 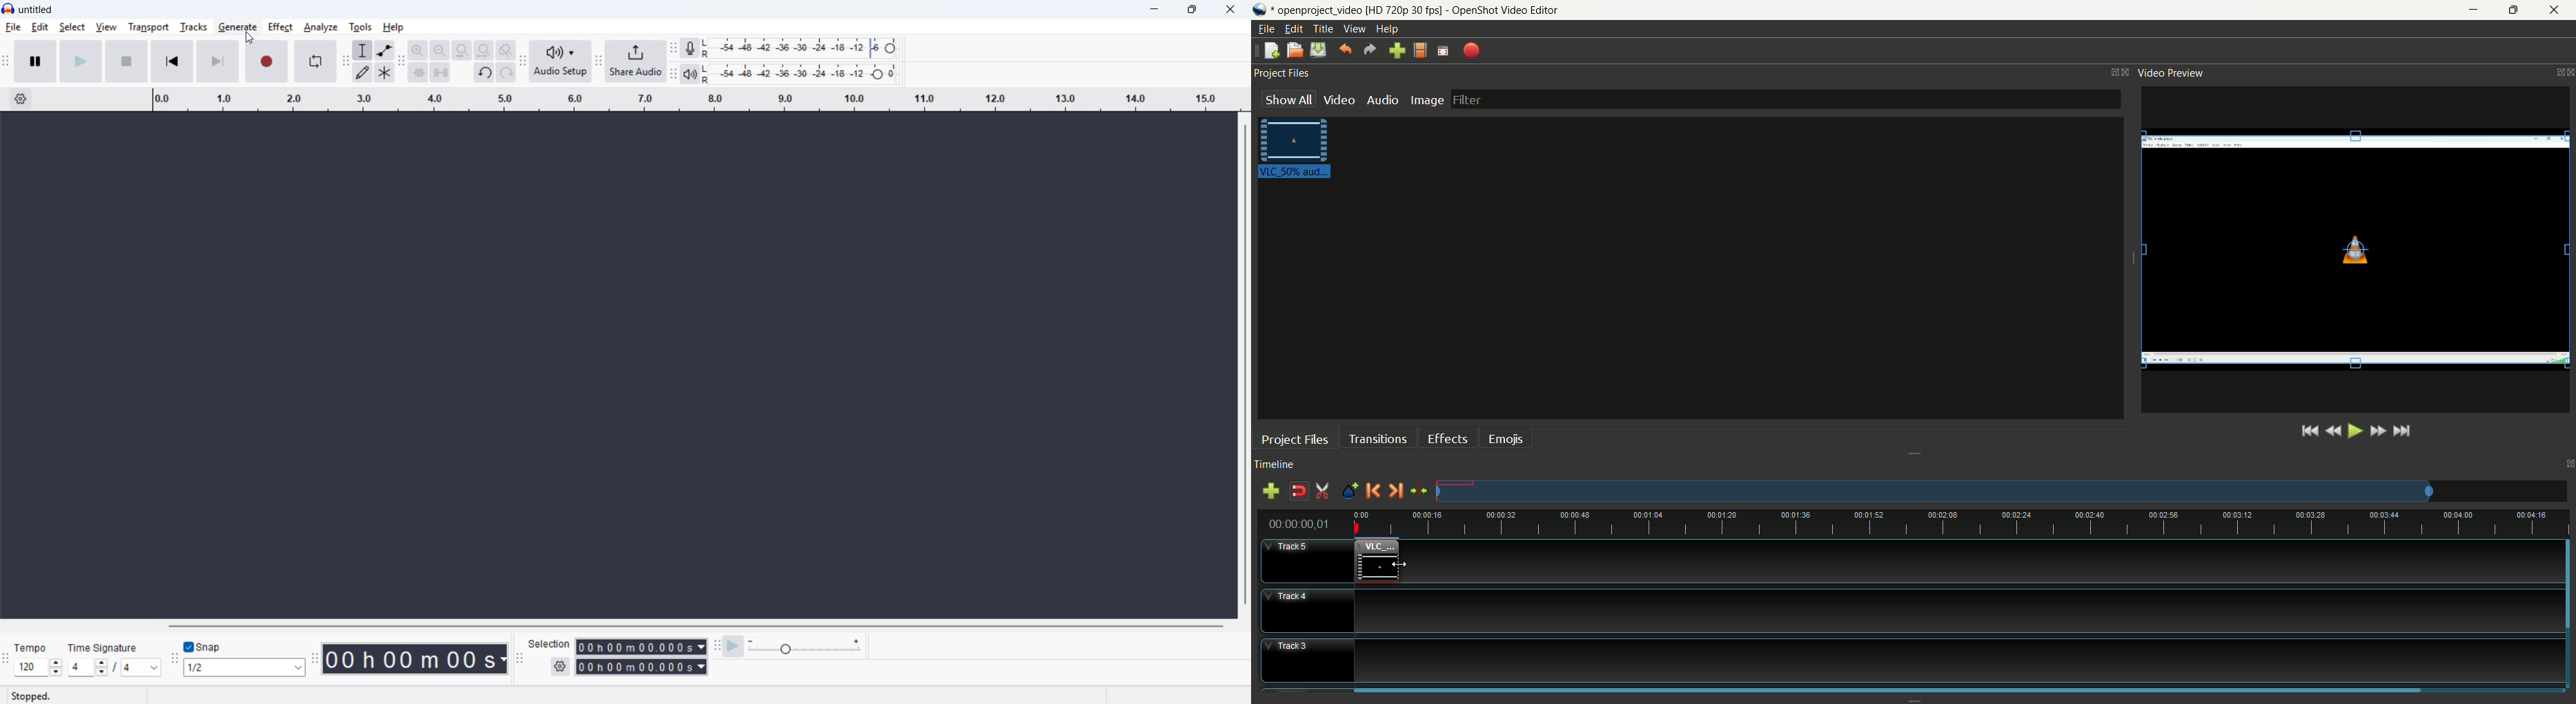 What do you see at coordinates (81, 61) in the screenshot?
I see `play ` at bounding box center [81, 61].